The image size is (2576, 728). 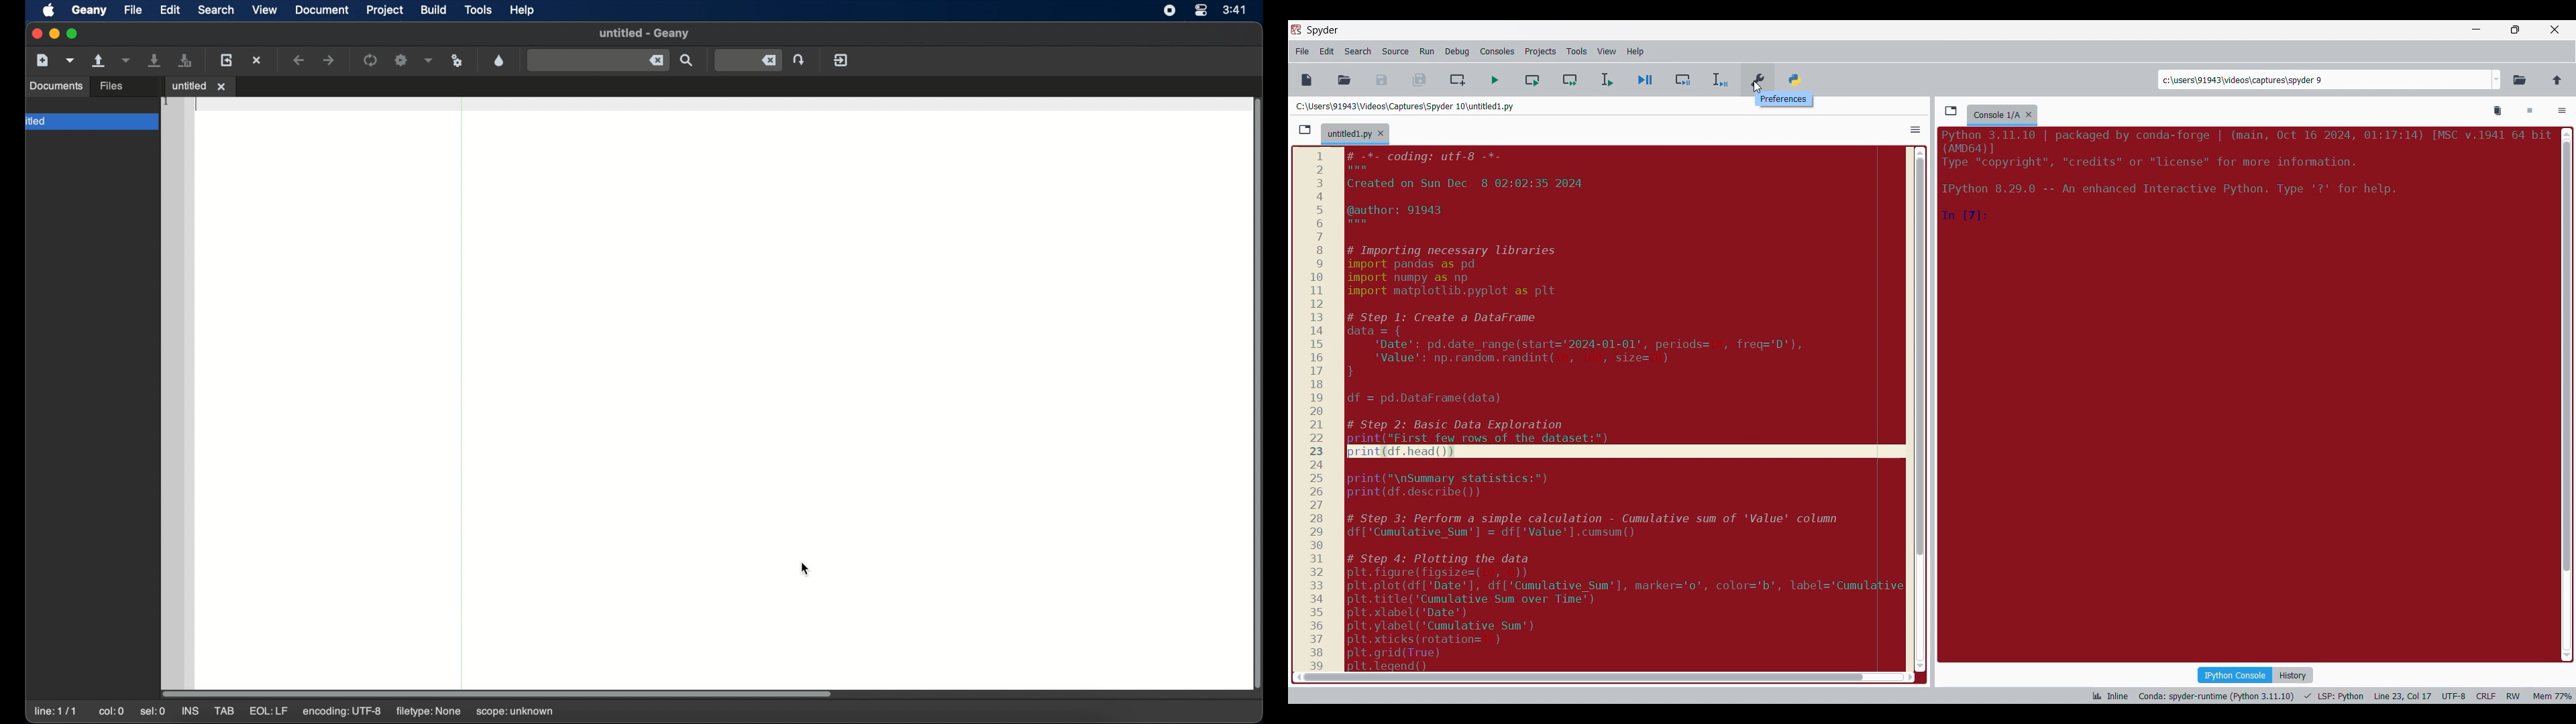 I want to click on Code details, so click(x=2243, y=177).